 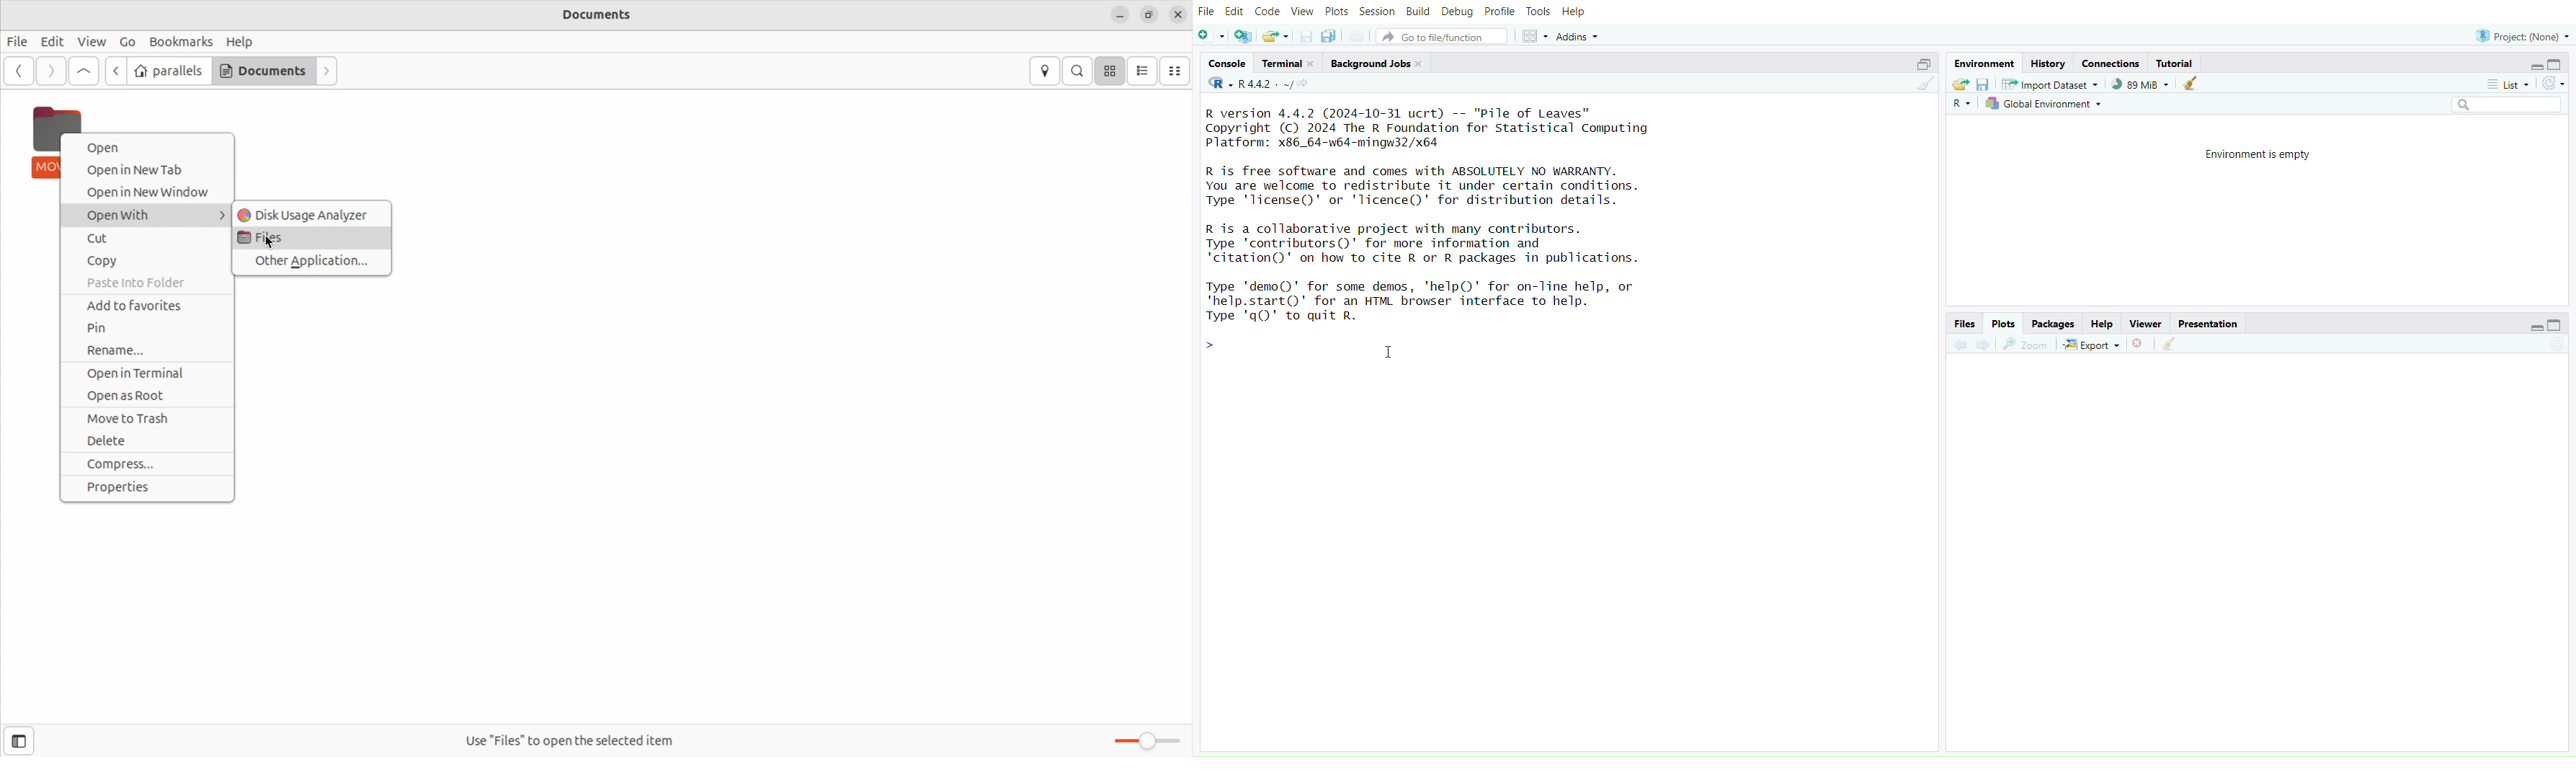 What do you see at coordinates (1442, 36) in the screenshot?
I see `Go to file/function` at bounding box center [1442, 36].